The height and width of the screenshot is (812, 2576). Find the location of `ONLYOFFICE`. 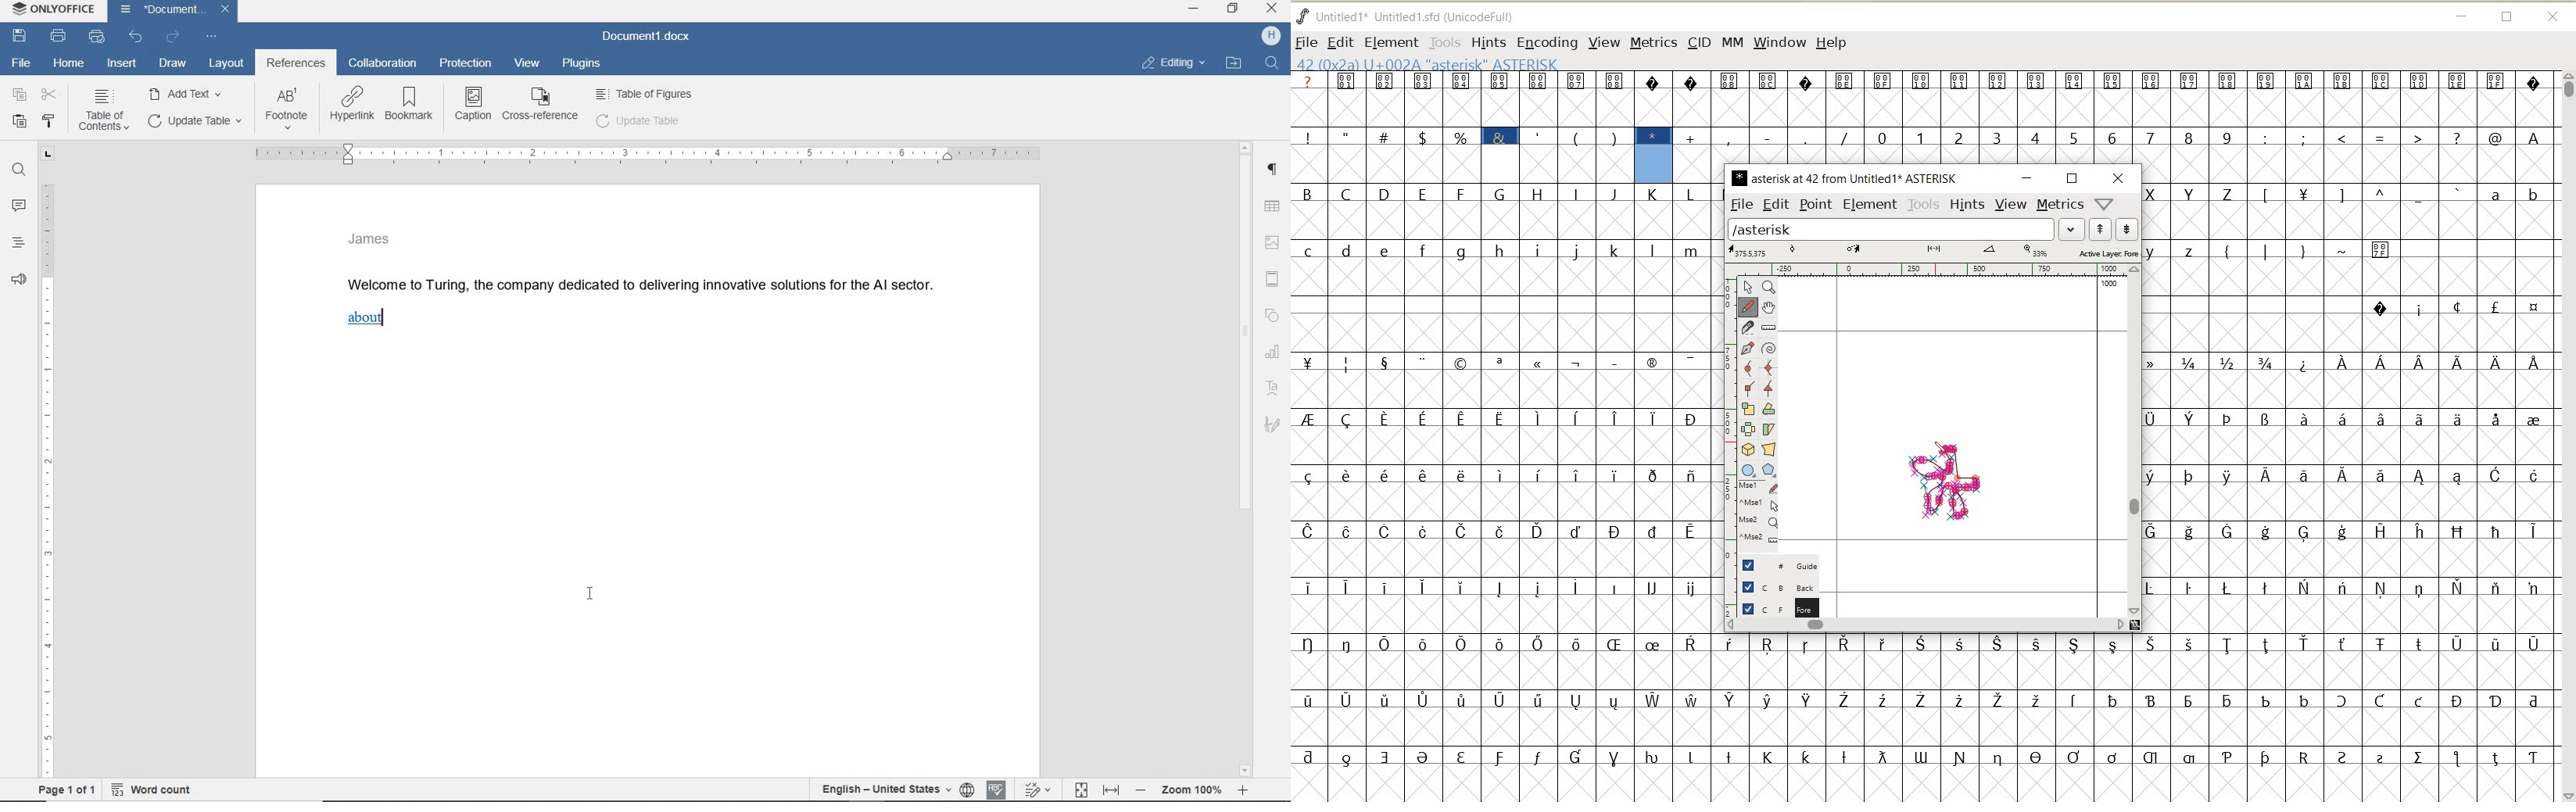

ONLYOFFICE is located at coordinates (51, 9).